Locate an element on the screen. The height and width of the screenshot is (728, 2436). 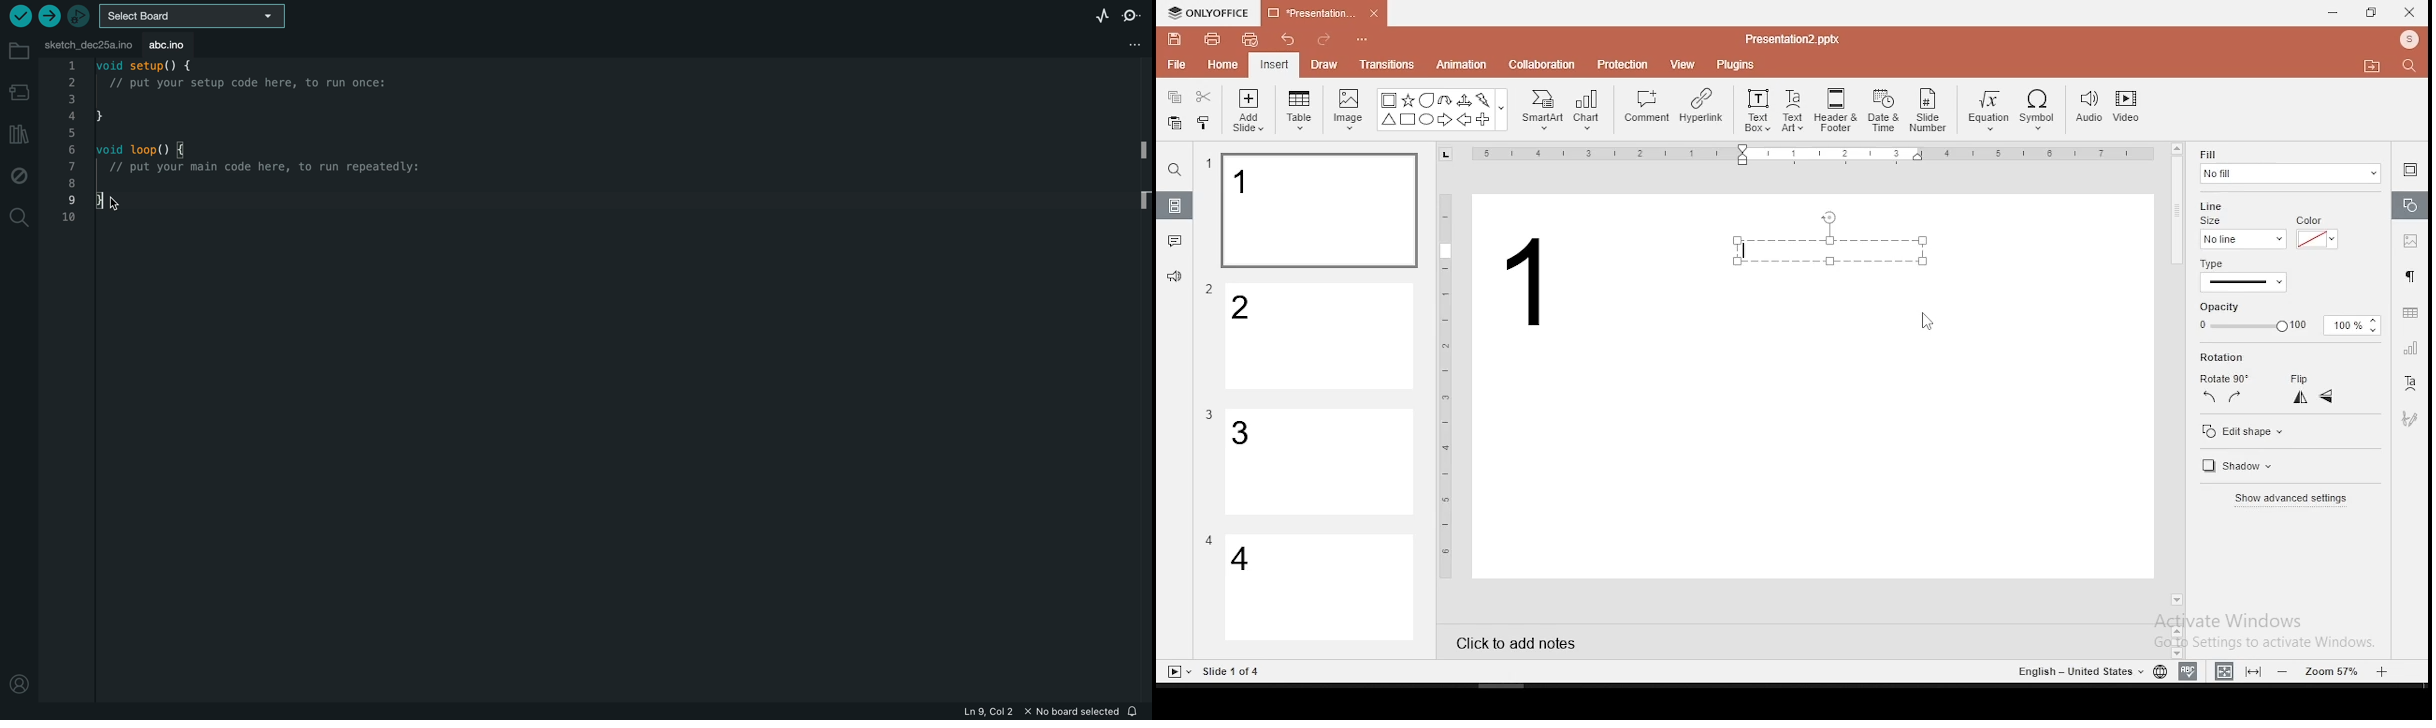
slide 1 is located at coordinates (1318, 211).